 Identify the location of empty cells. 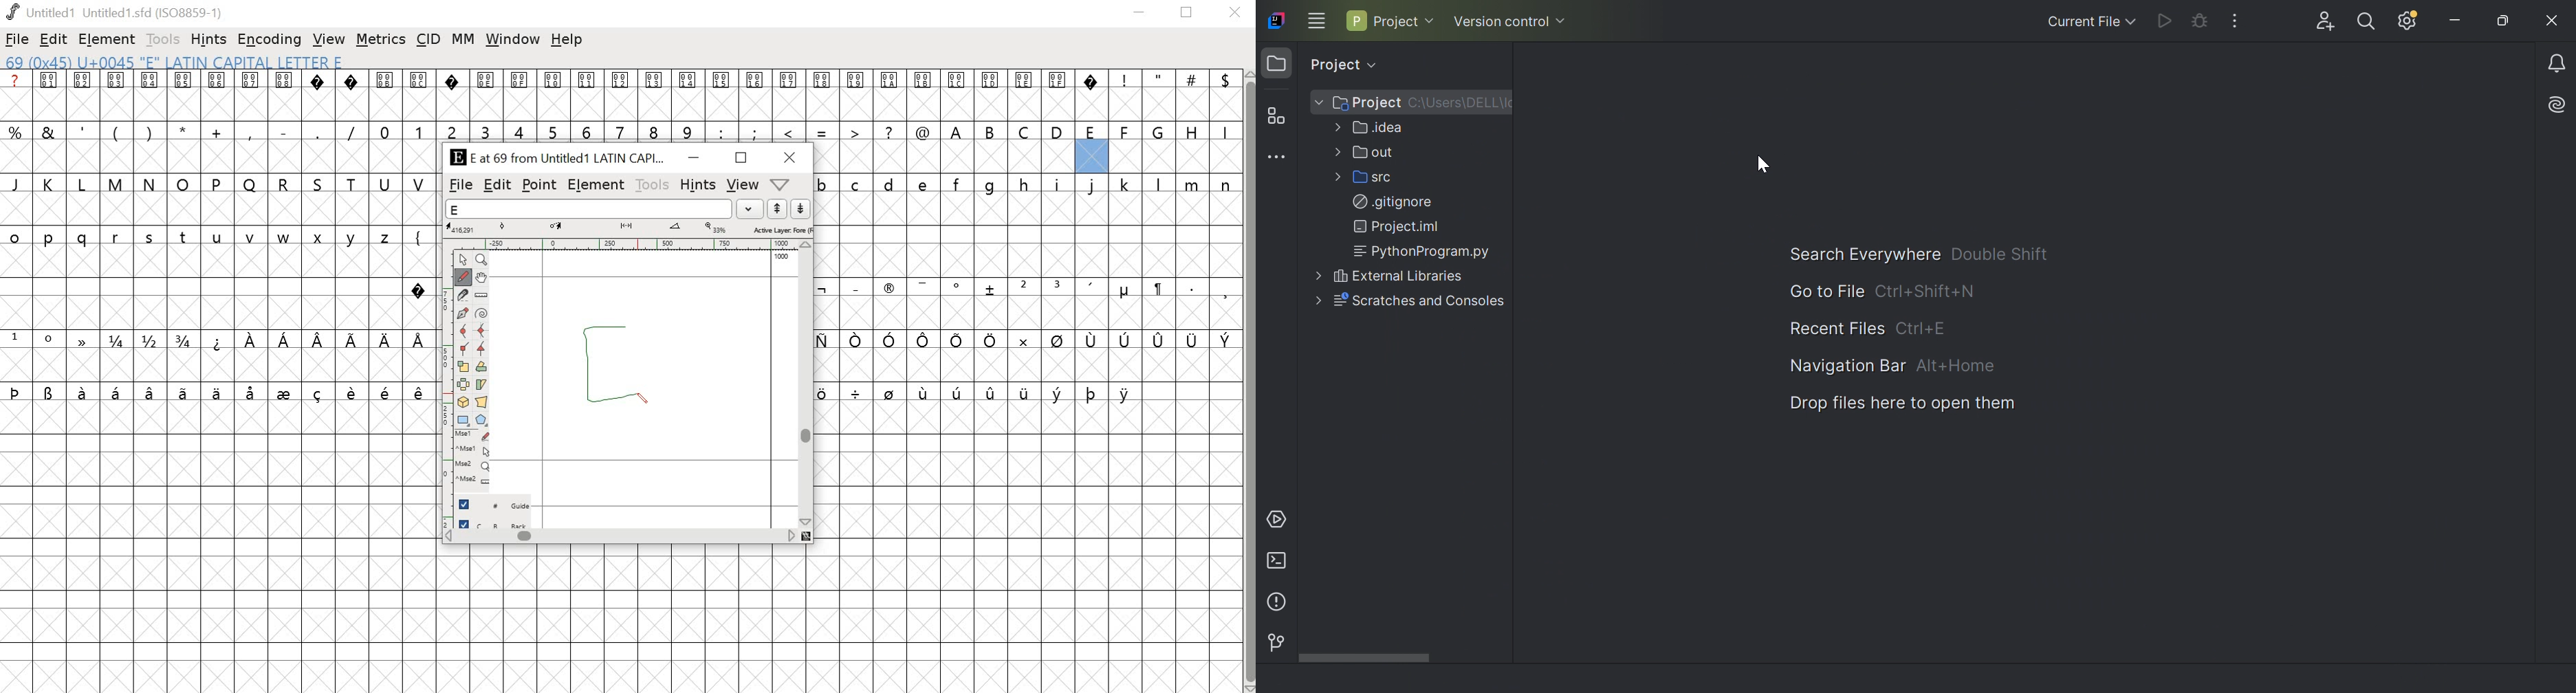
(217, 547).